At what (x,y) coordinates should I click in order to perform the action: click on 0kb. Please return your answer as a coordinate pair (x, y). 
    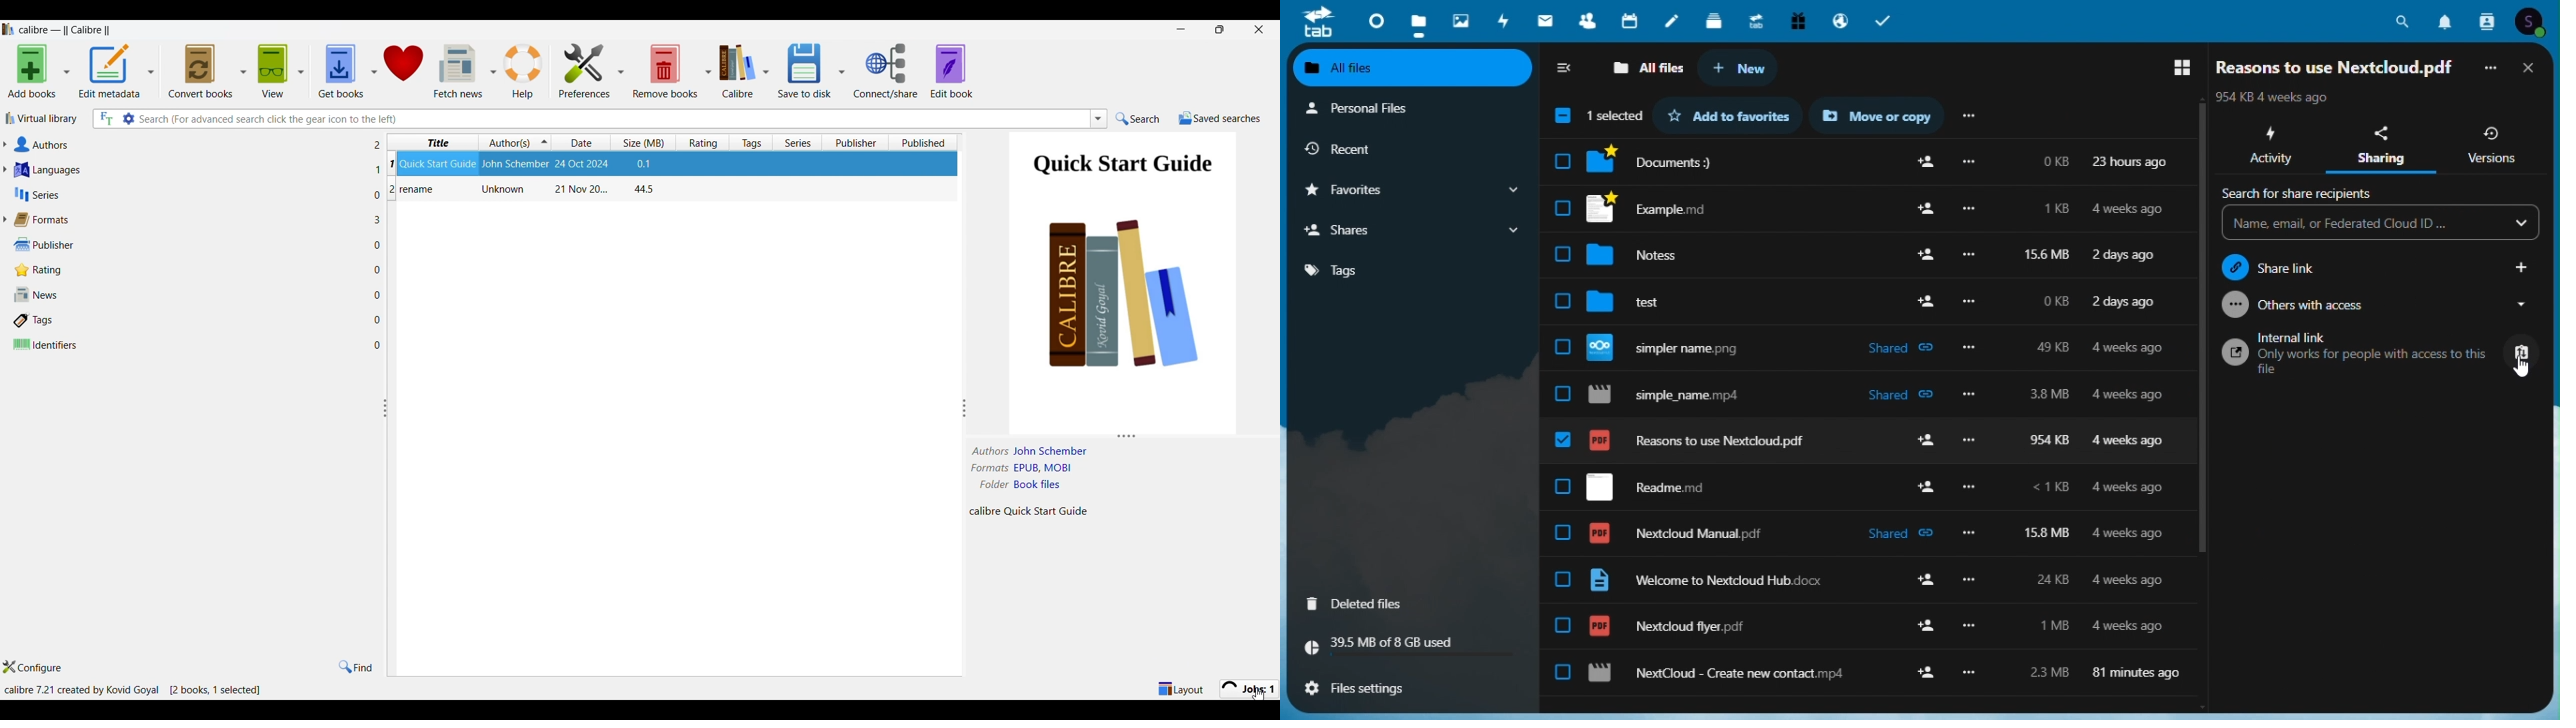
    Looking at the image, I should click on (2053, 163).